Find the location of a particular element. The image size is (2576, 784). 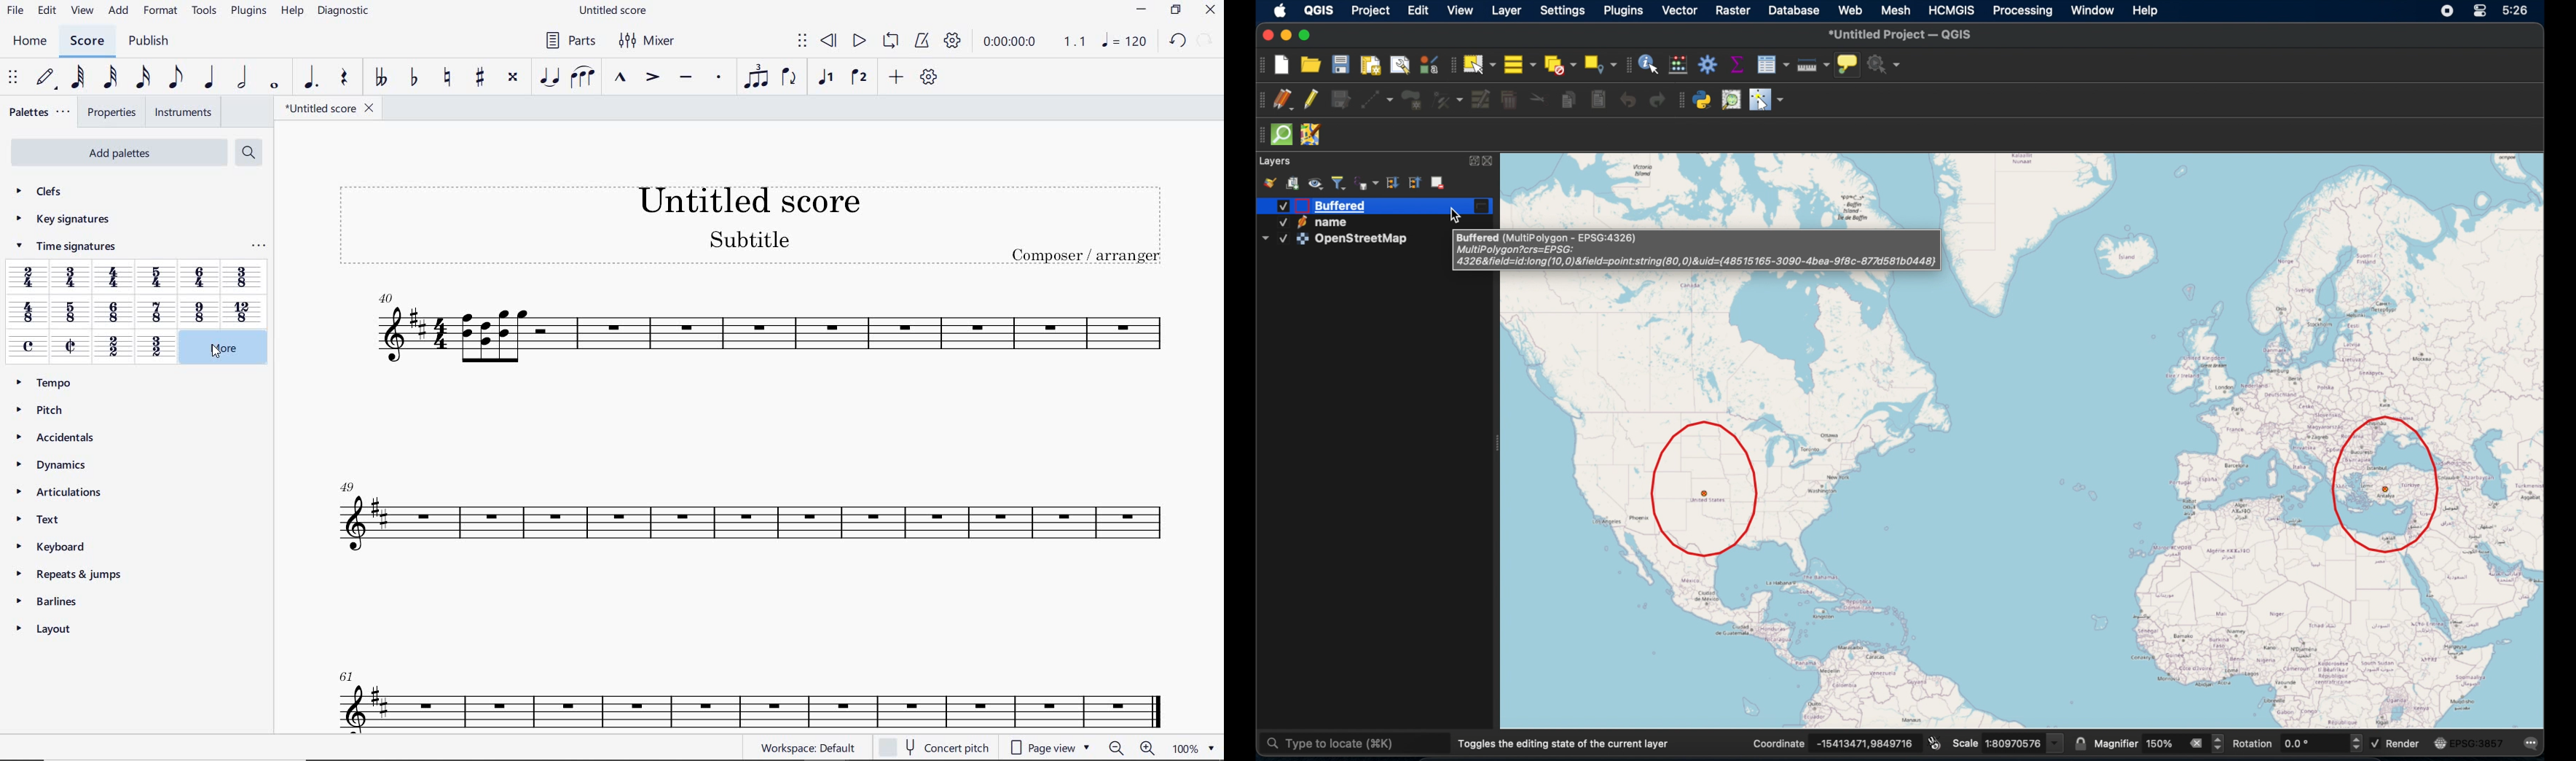

PLAY SPEED is located at coordinates (1035, 42).